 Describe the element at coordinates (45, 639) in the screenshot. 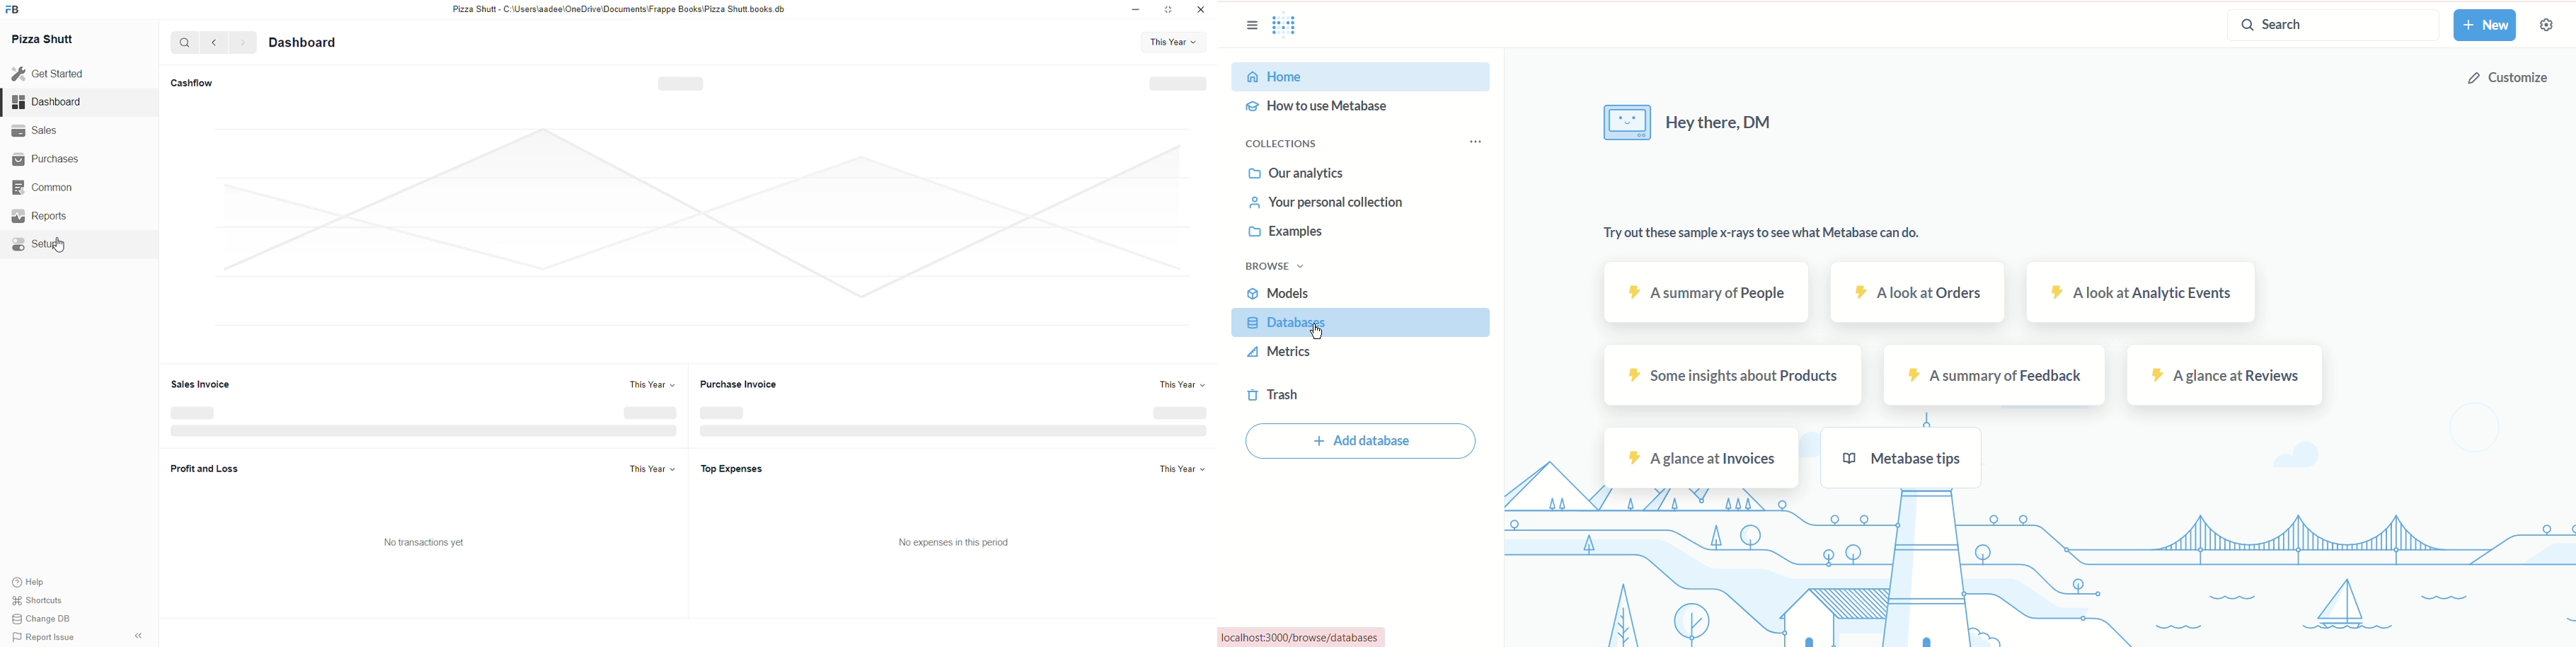

I see `Report issue` at that location.